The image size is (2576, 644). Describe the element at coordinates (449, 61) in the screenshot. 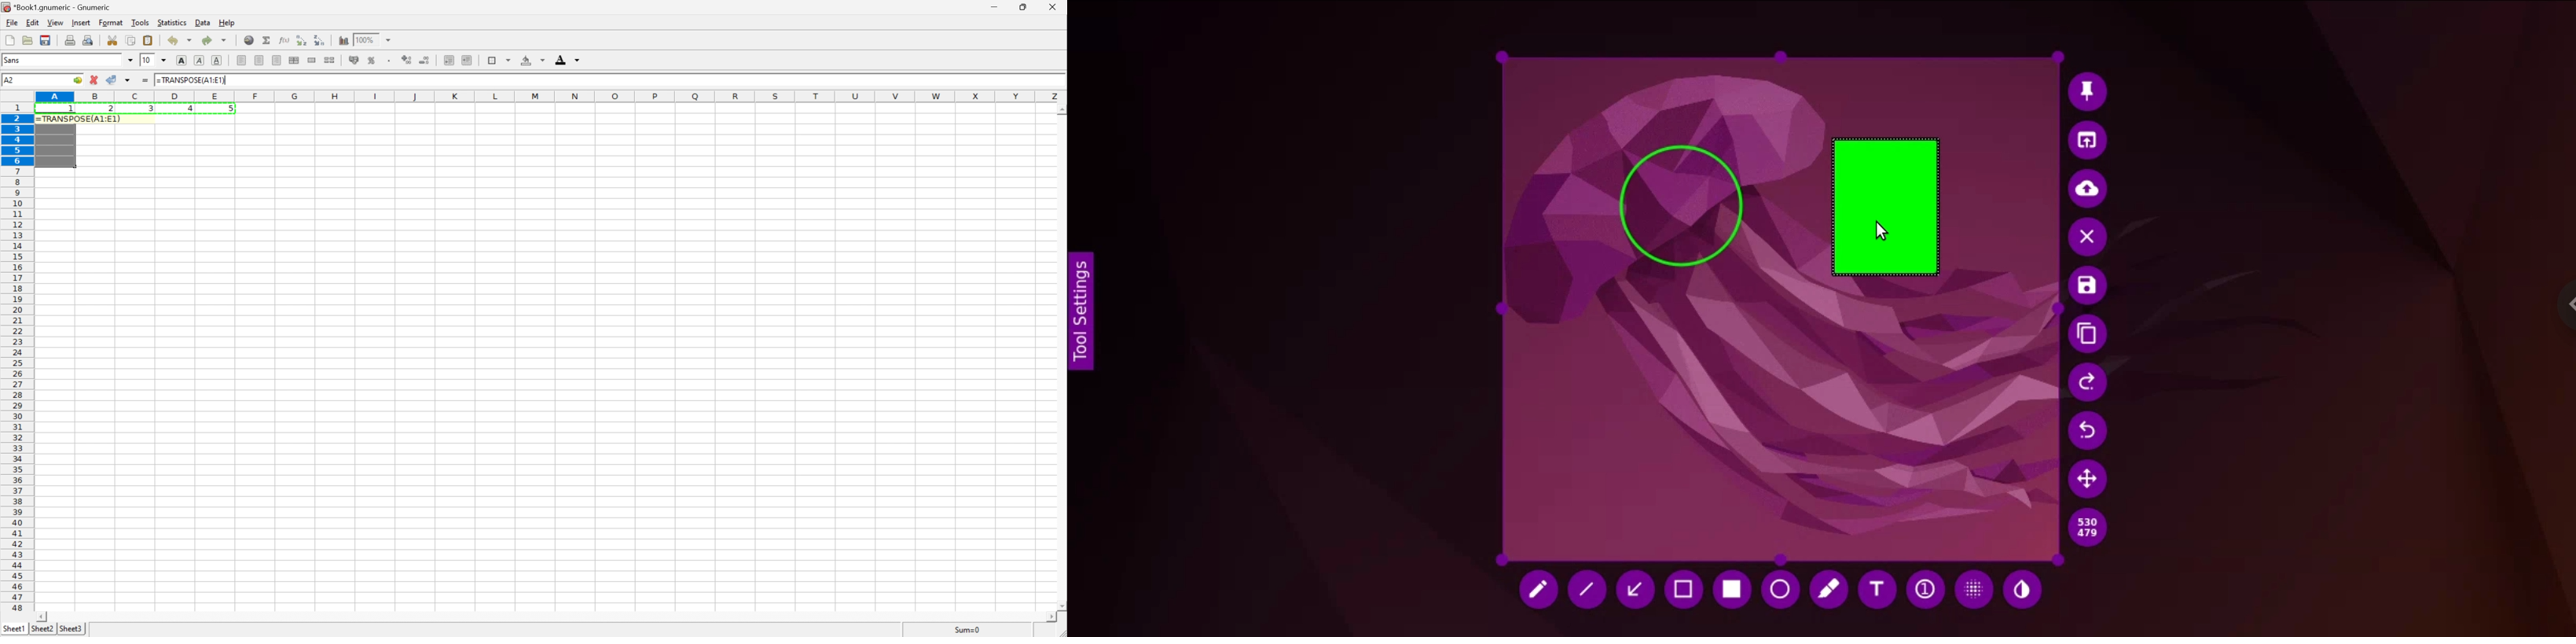

I see `decrease indent` at that location.